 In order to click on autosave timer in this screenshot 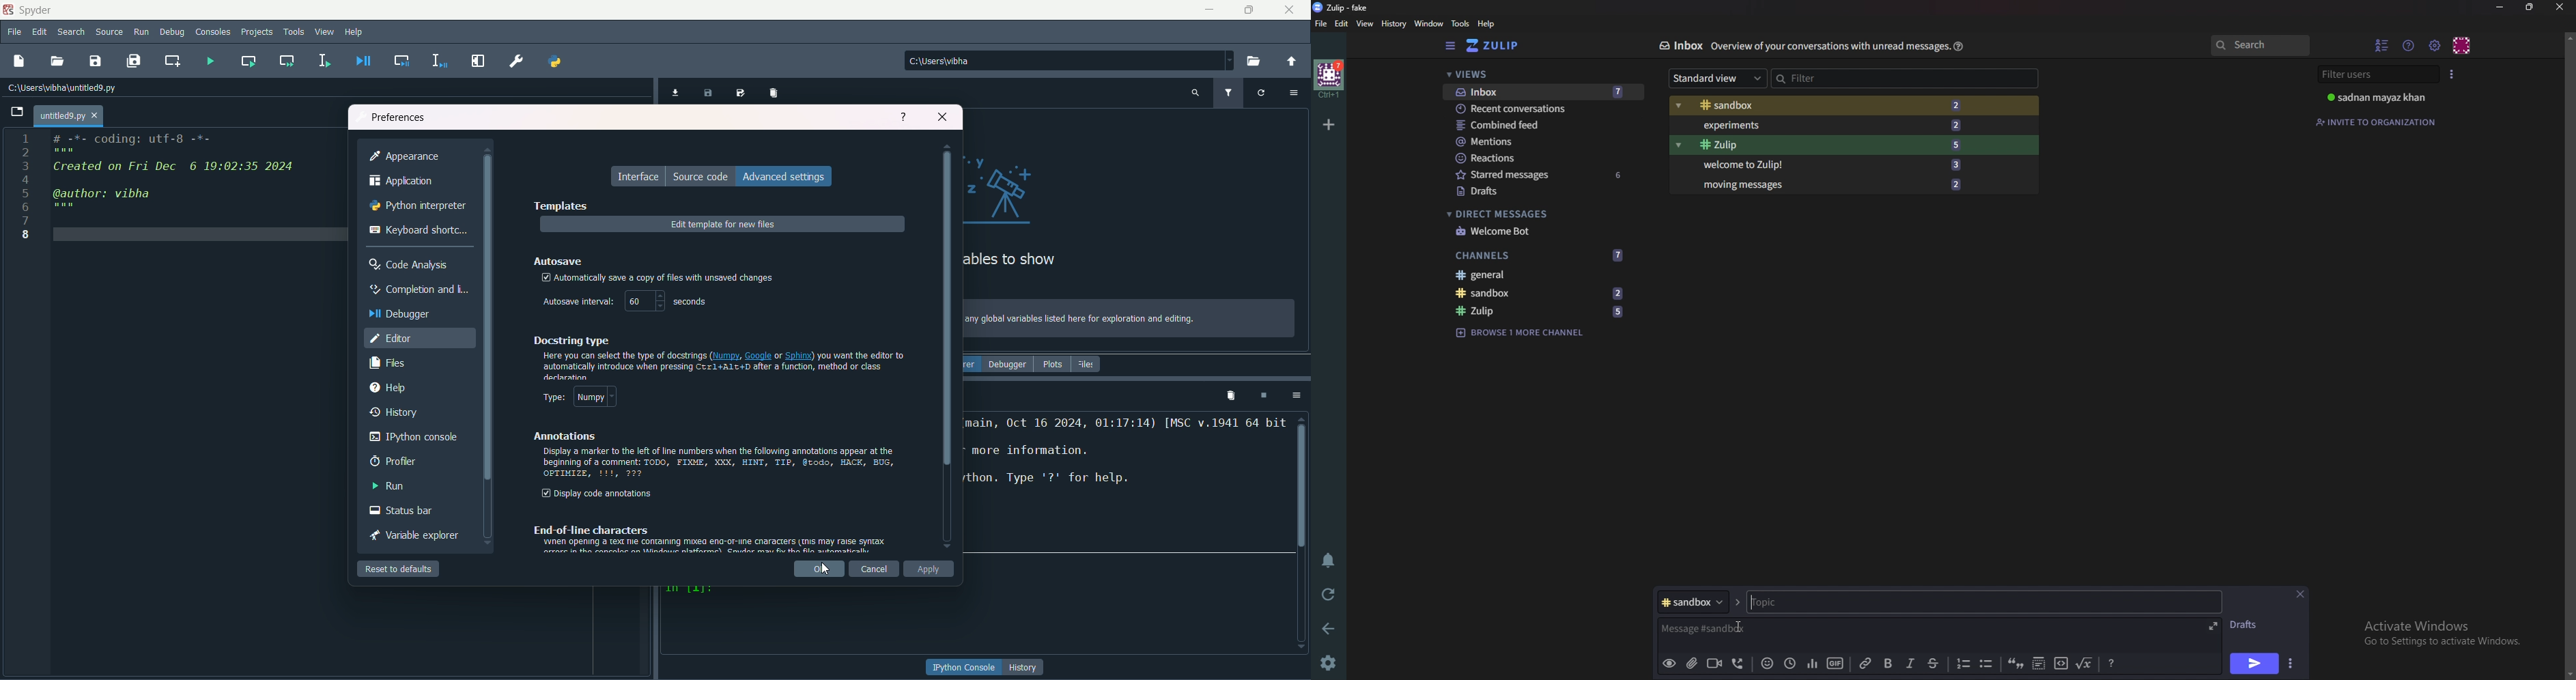, I will do `click(625, 302)`.